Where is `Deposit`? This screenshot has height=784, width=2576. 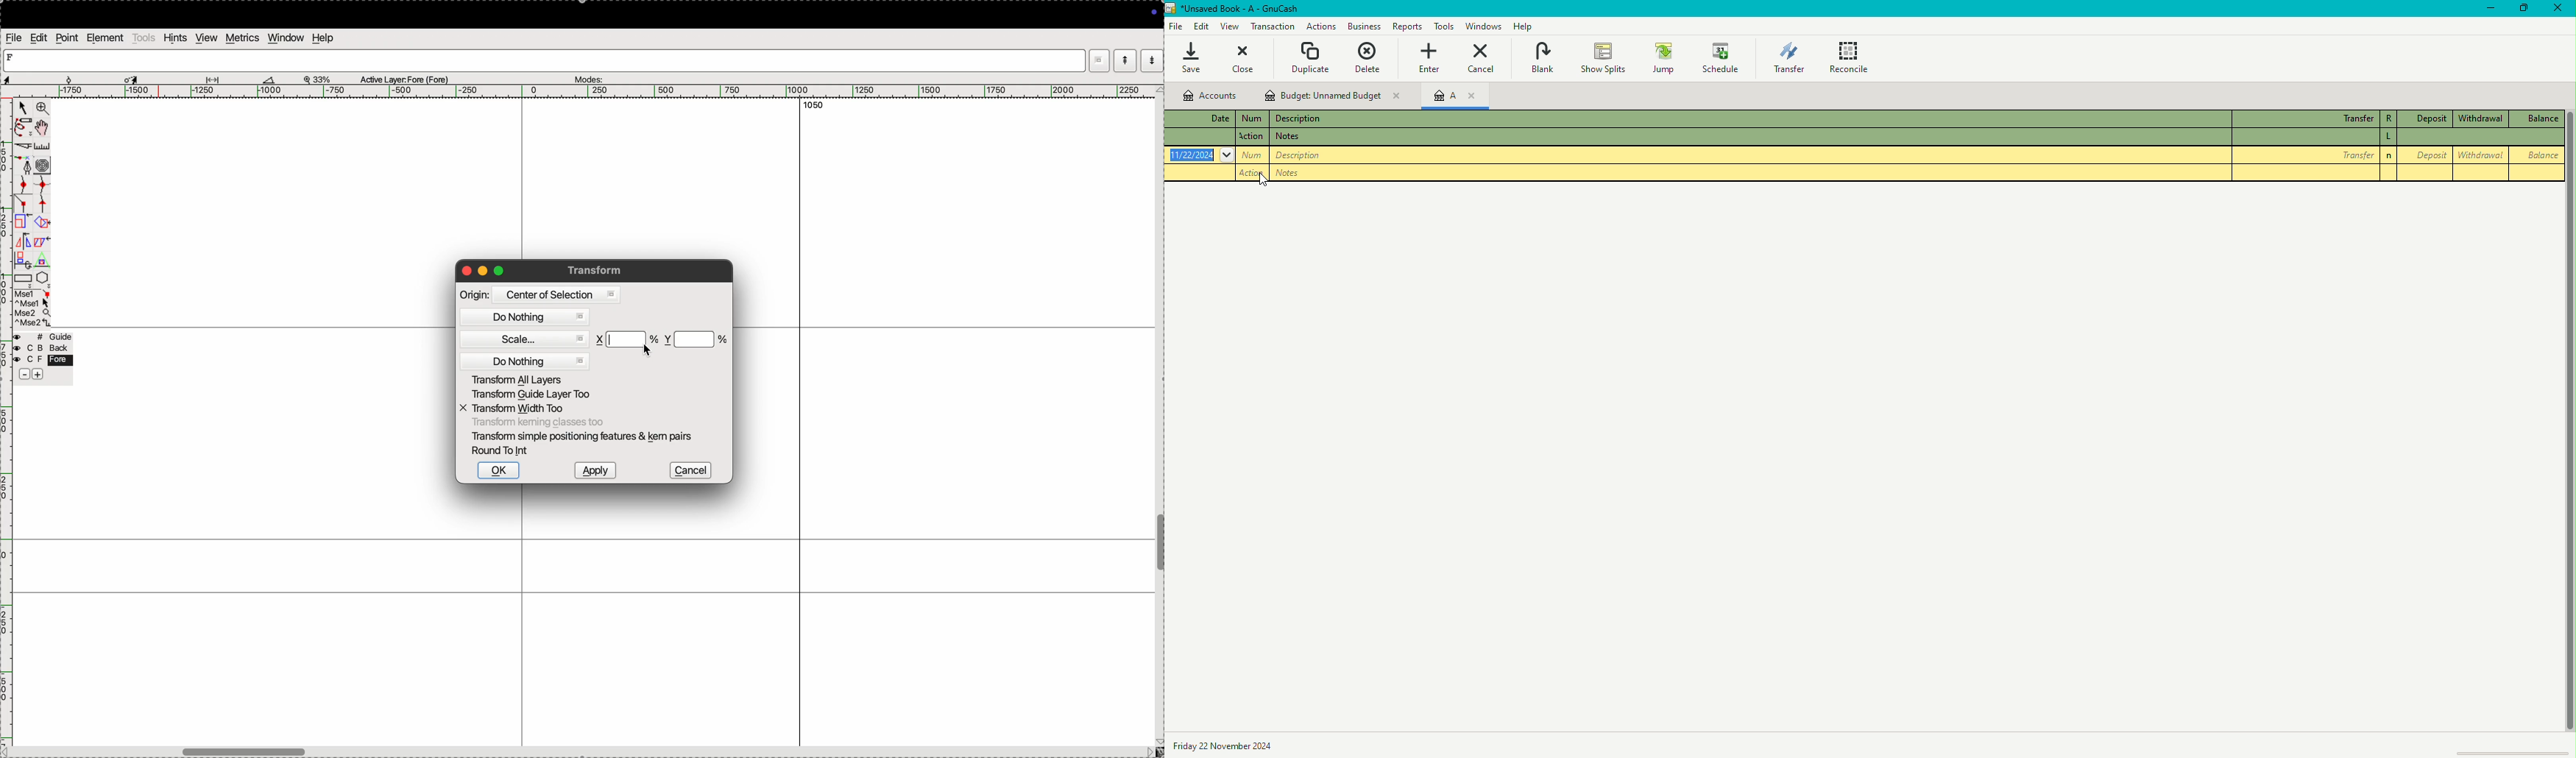 Deposit is located at coordinates (2427, 155).